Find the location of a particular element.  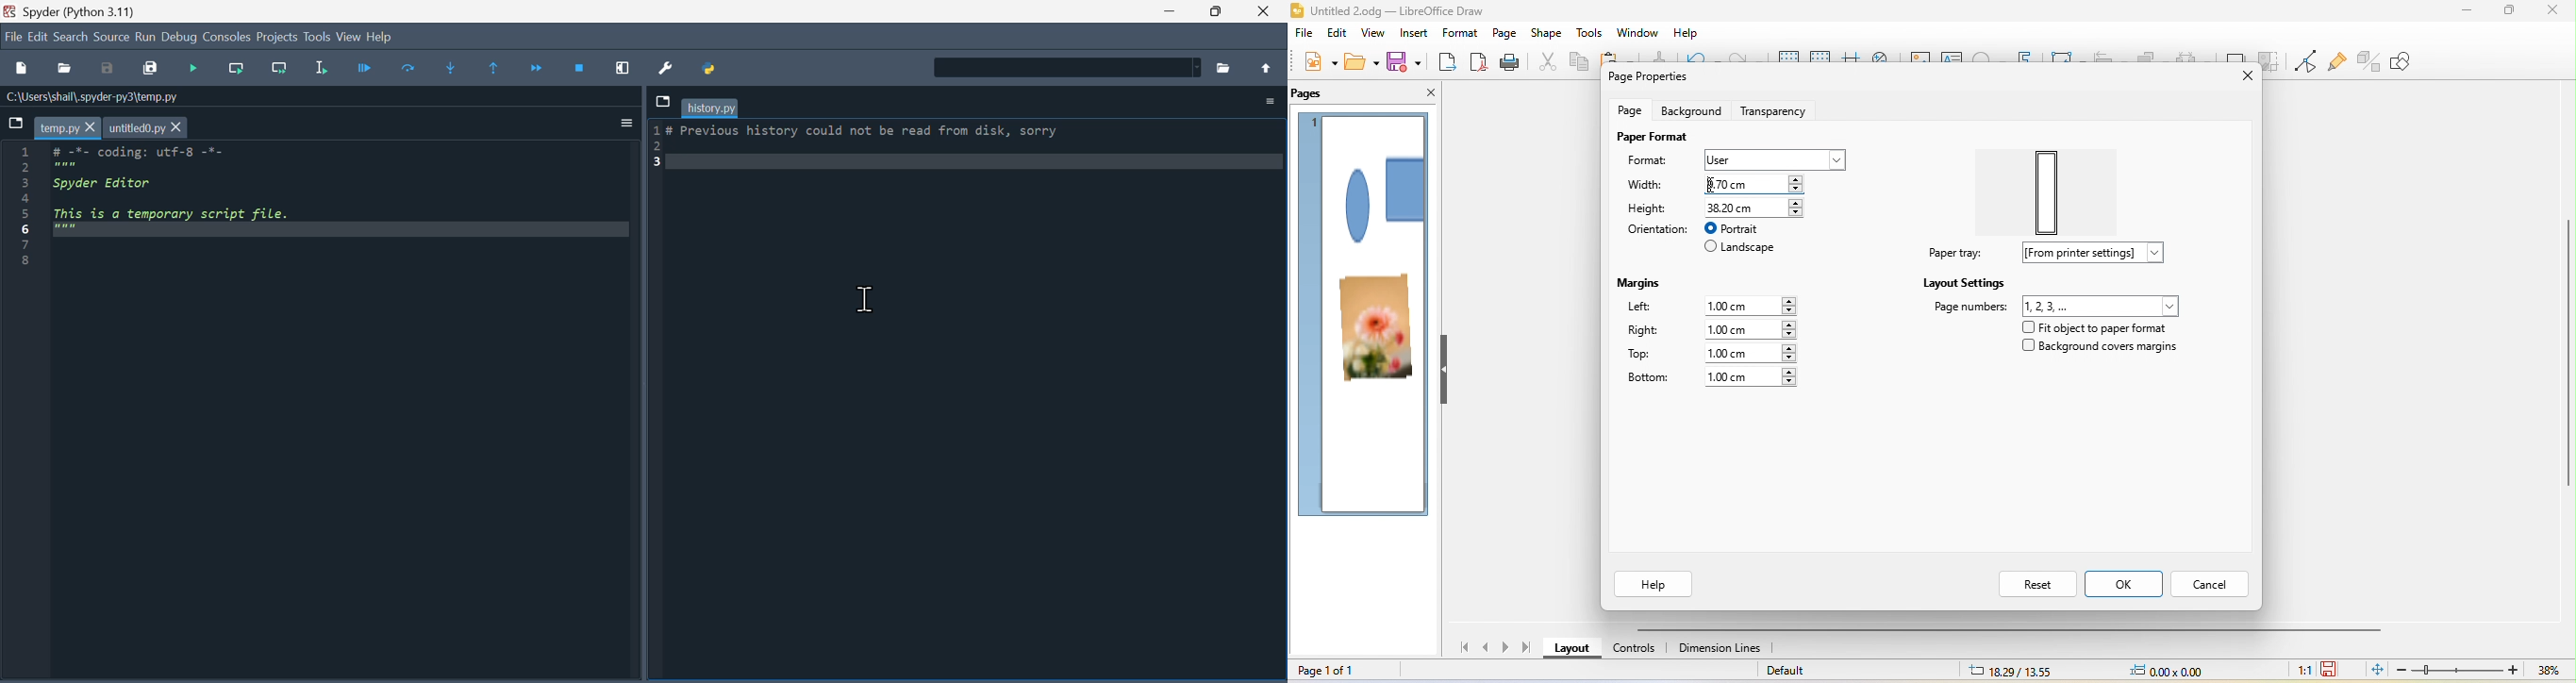

page 1 of 1 is located at coordinates (1342, 670).